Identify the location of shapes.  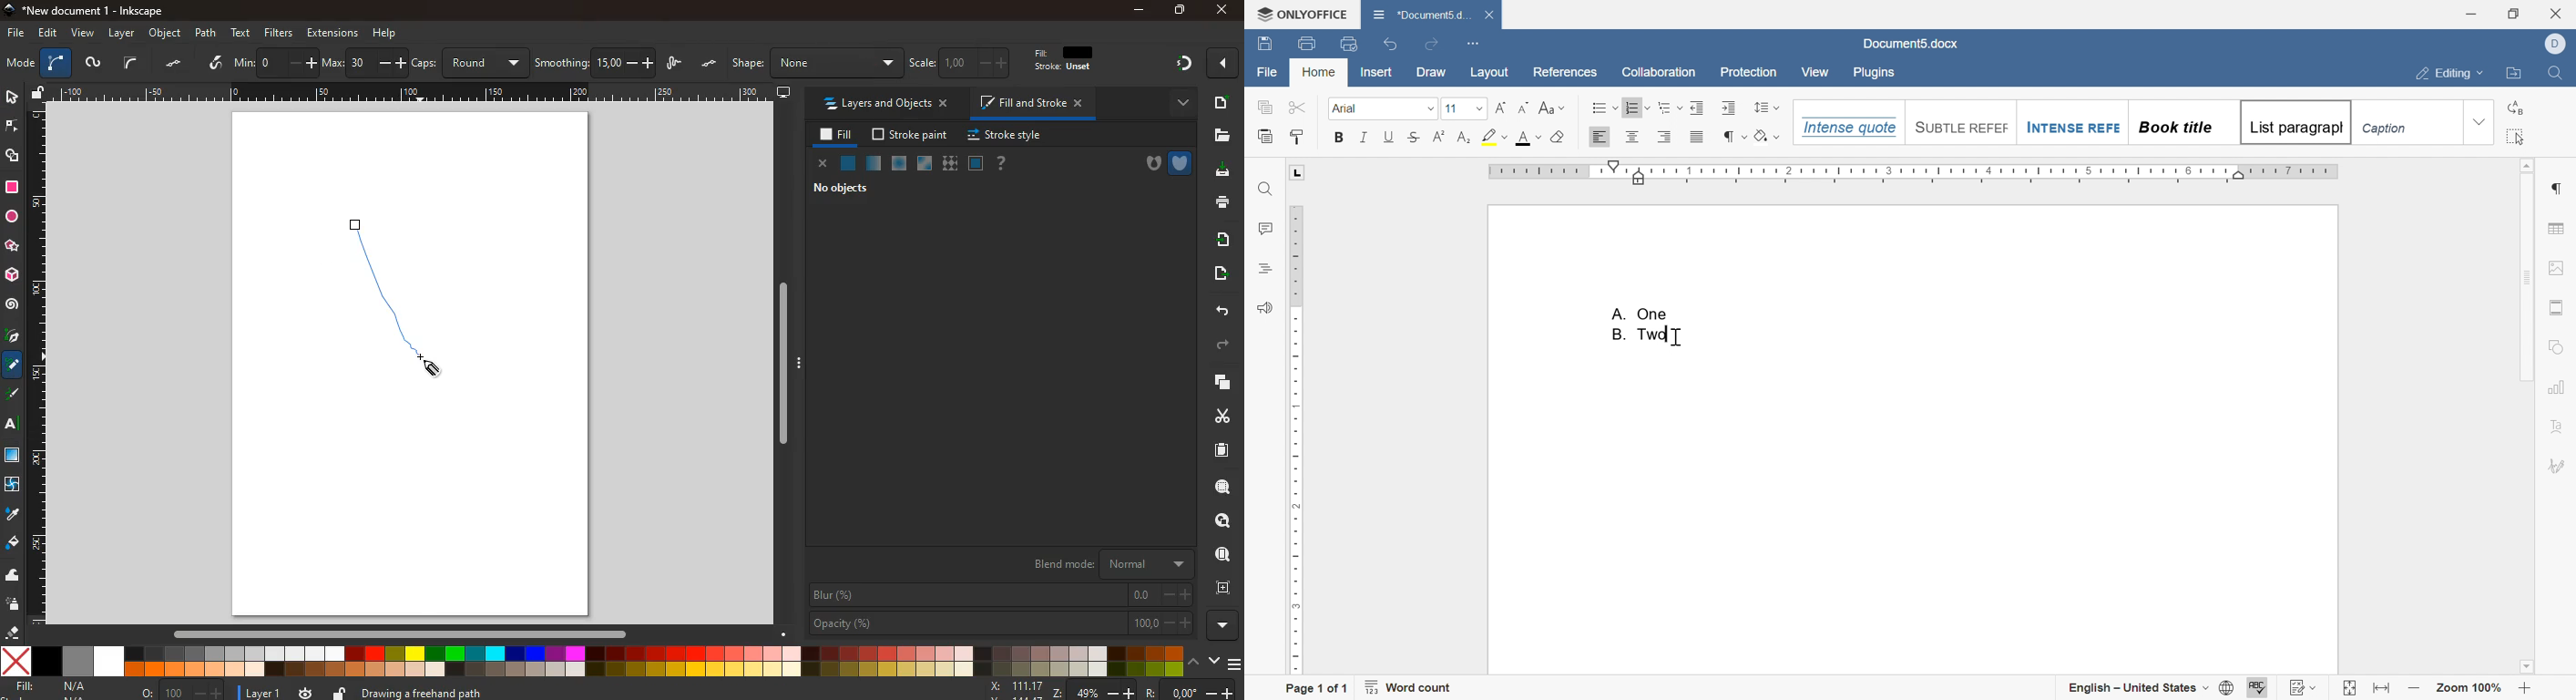
(14, 157).